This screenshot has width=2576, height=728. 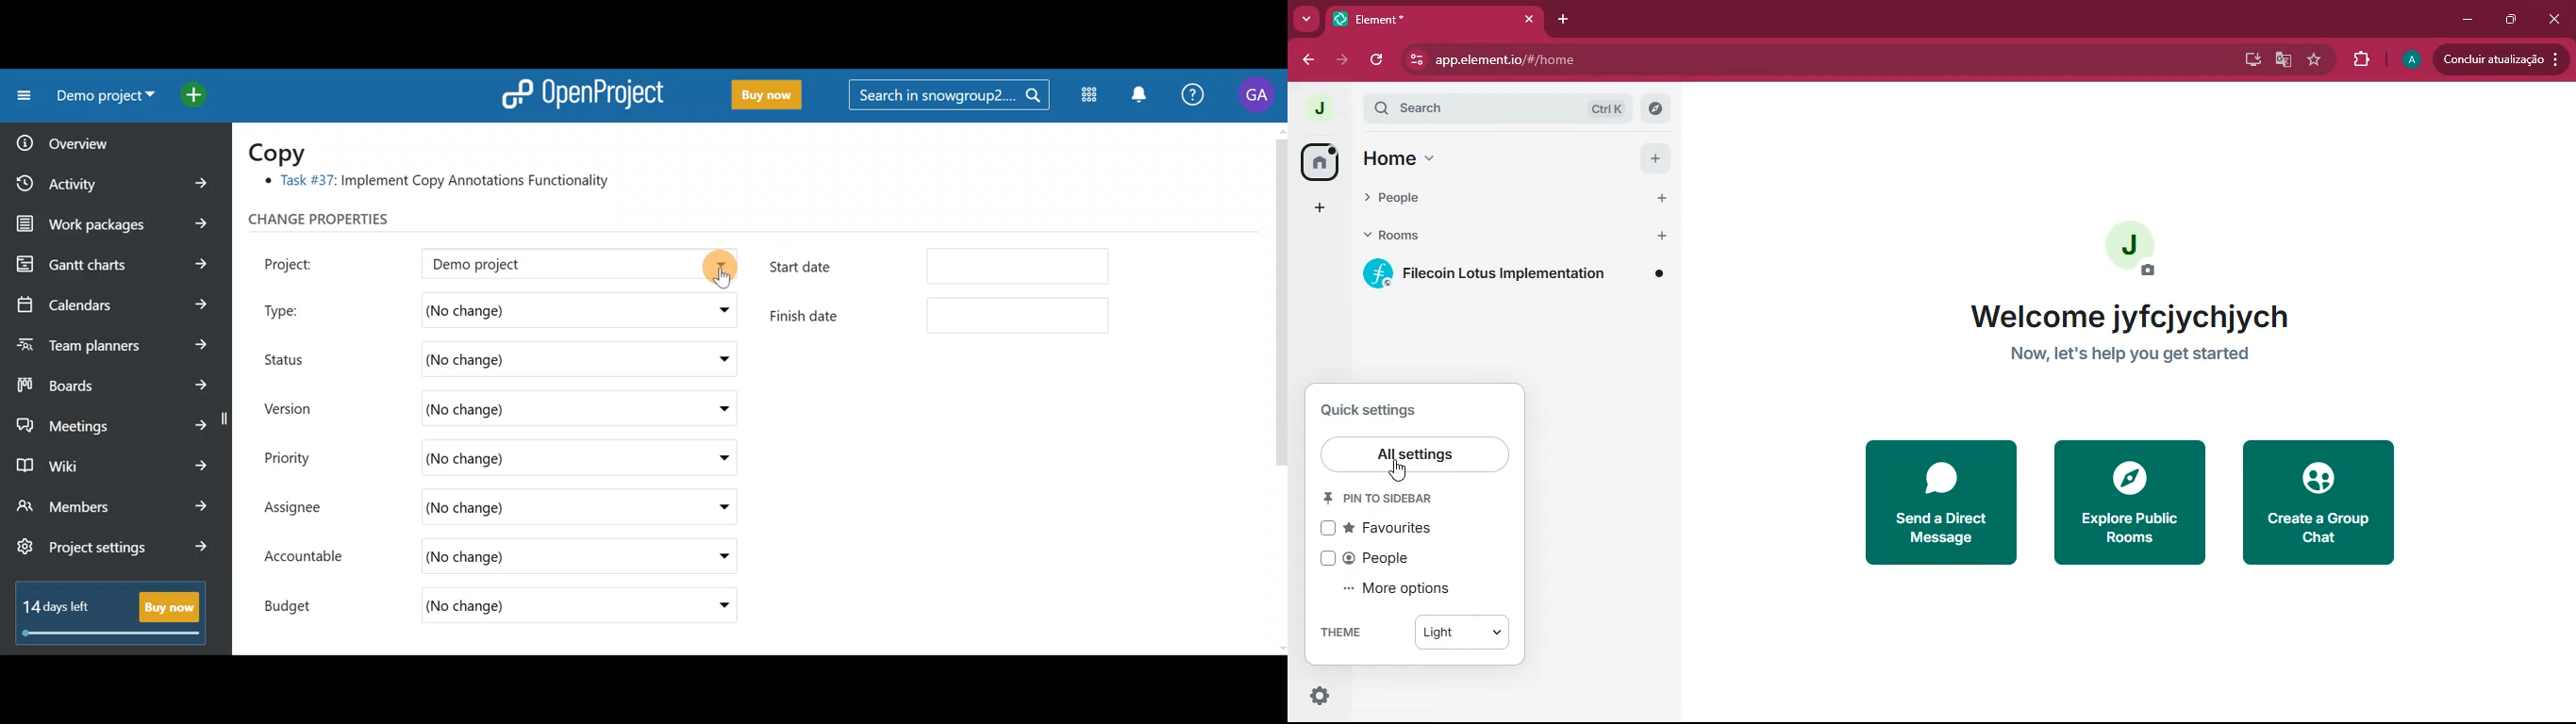 What do you see at coordinates (1378, 409) in the screenshot?
I see `quick settings` at bounding box center [1378, 409].